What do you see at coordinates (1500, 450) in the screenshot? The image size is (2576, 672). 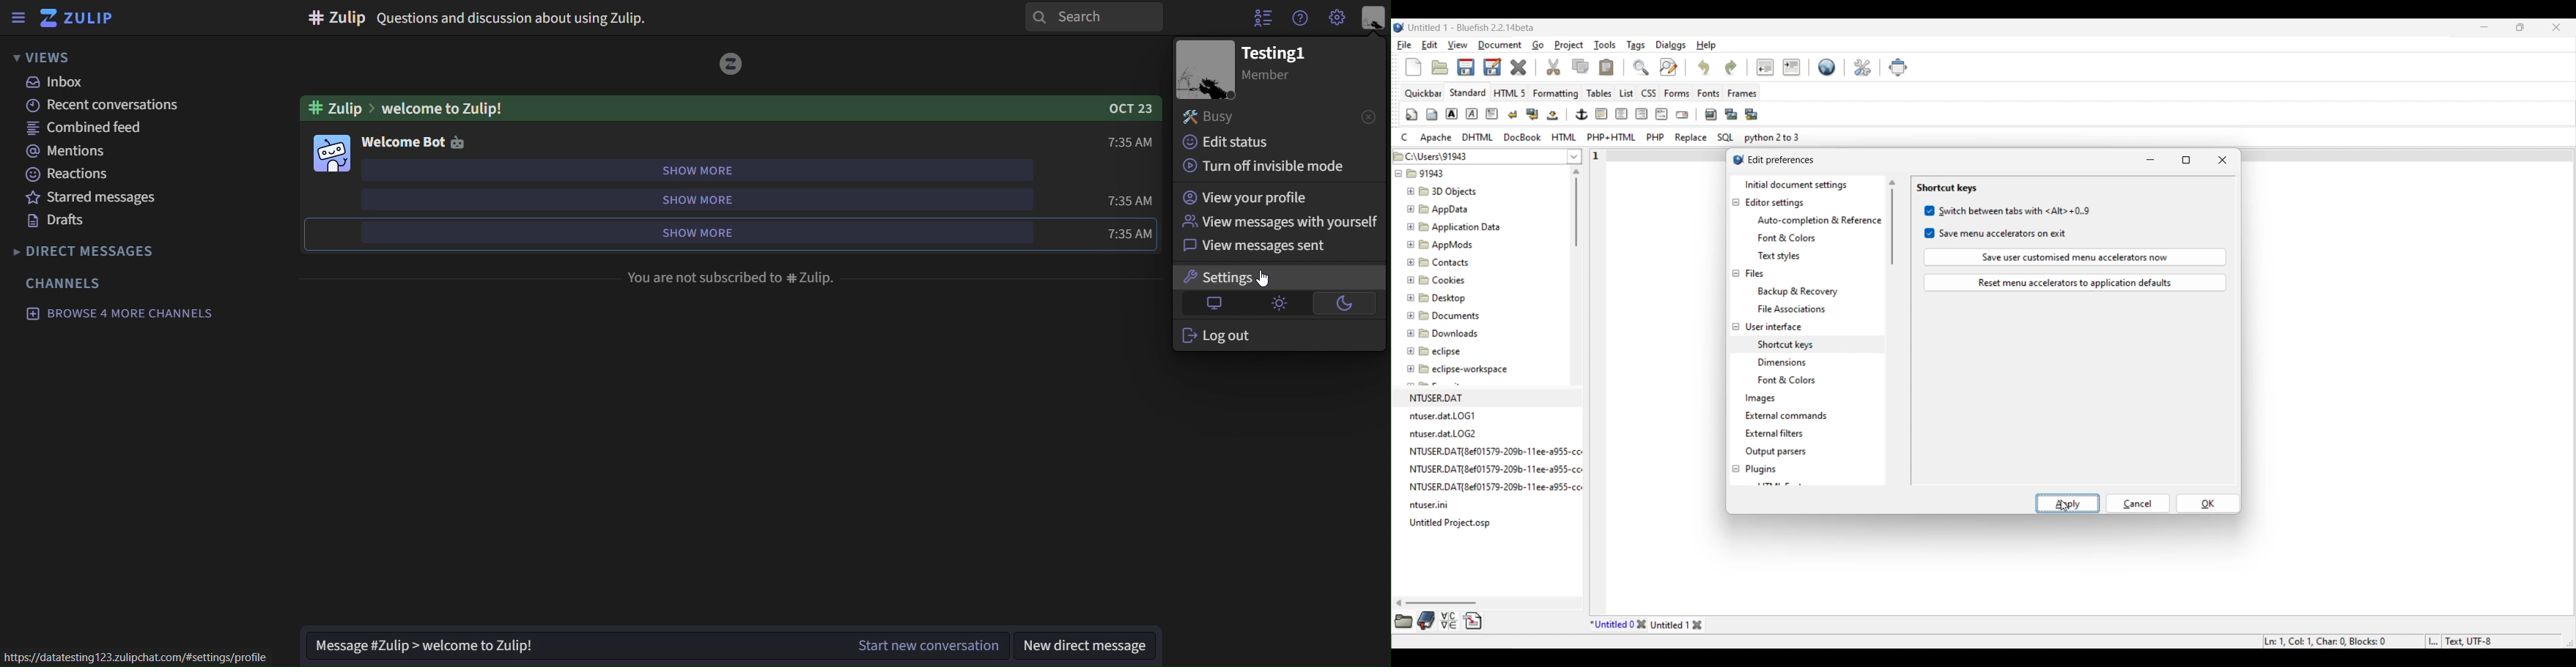 I see `NTUSER.DAT{8f01579-209b-11ee-2955-cc:` at bounding box center [1500, 450].